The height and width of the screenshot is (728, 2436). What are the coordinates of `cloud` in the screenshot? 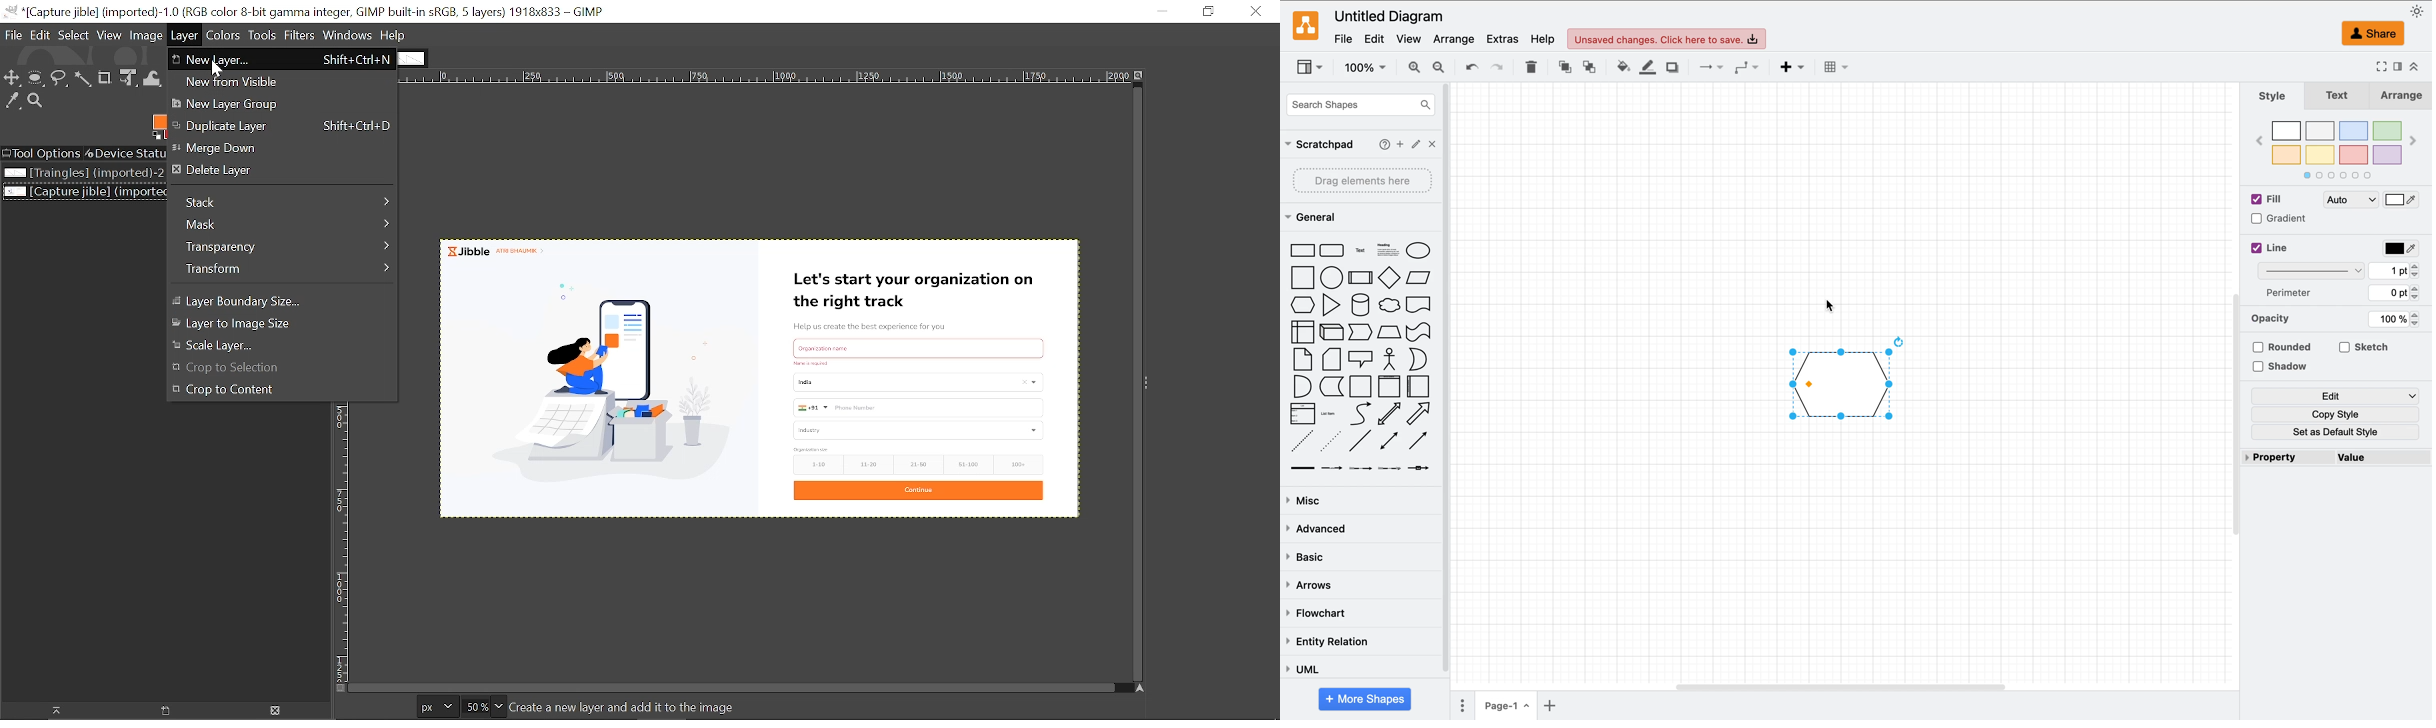 It's located at (1389, 305).